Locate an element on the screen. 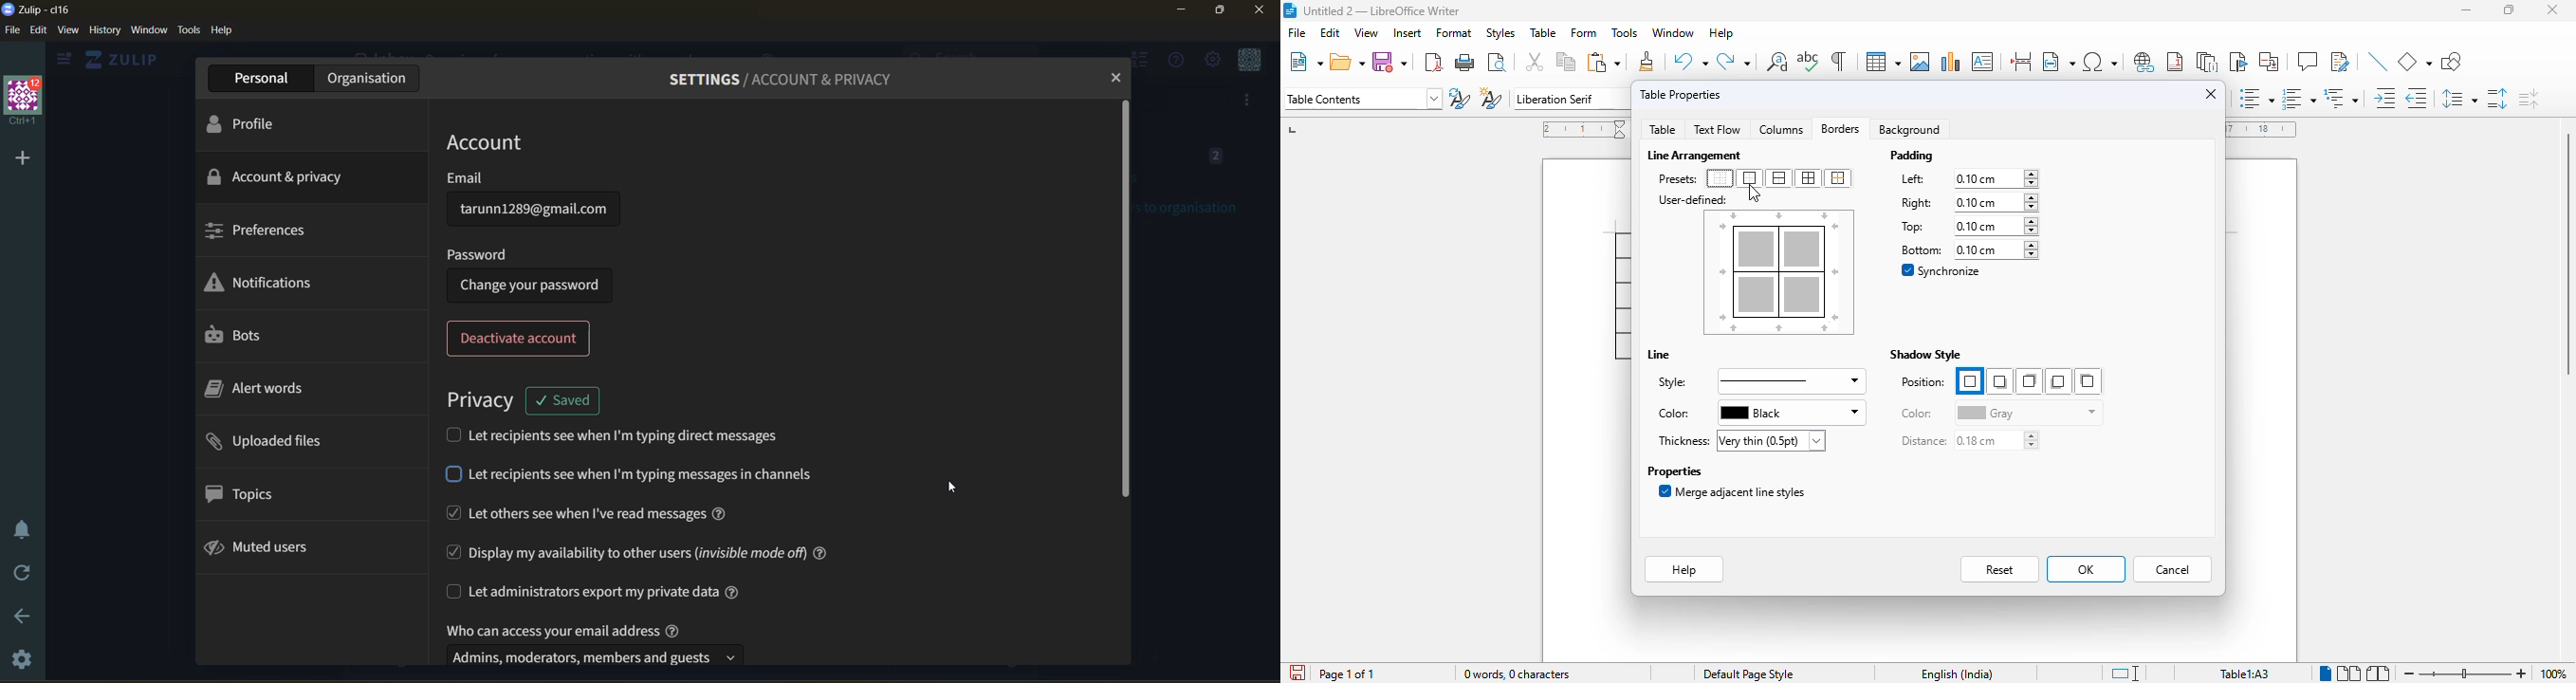  file is located at coordinates (1296, 33).